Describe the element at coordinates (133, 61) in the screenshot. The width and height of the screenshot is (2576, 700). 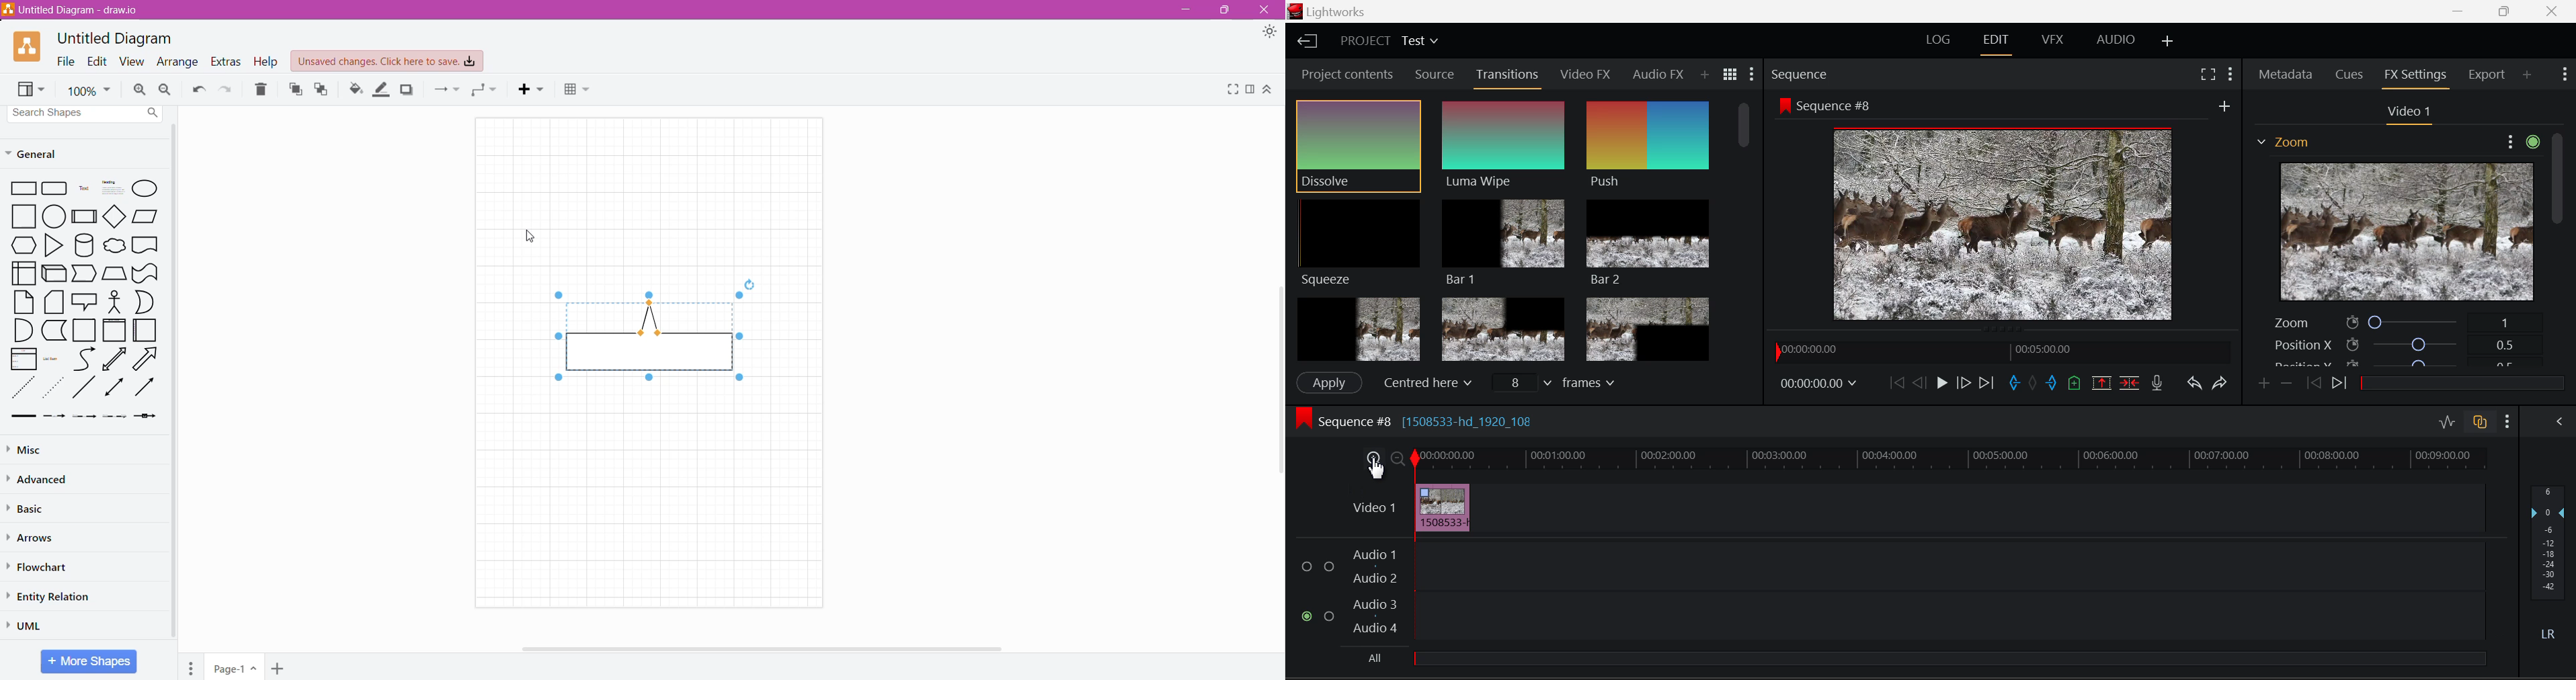
I see `View` at that location.